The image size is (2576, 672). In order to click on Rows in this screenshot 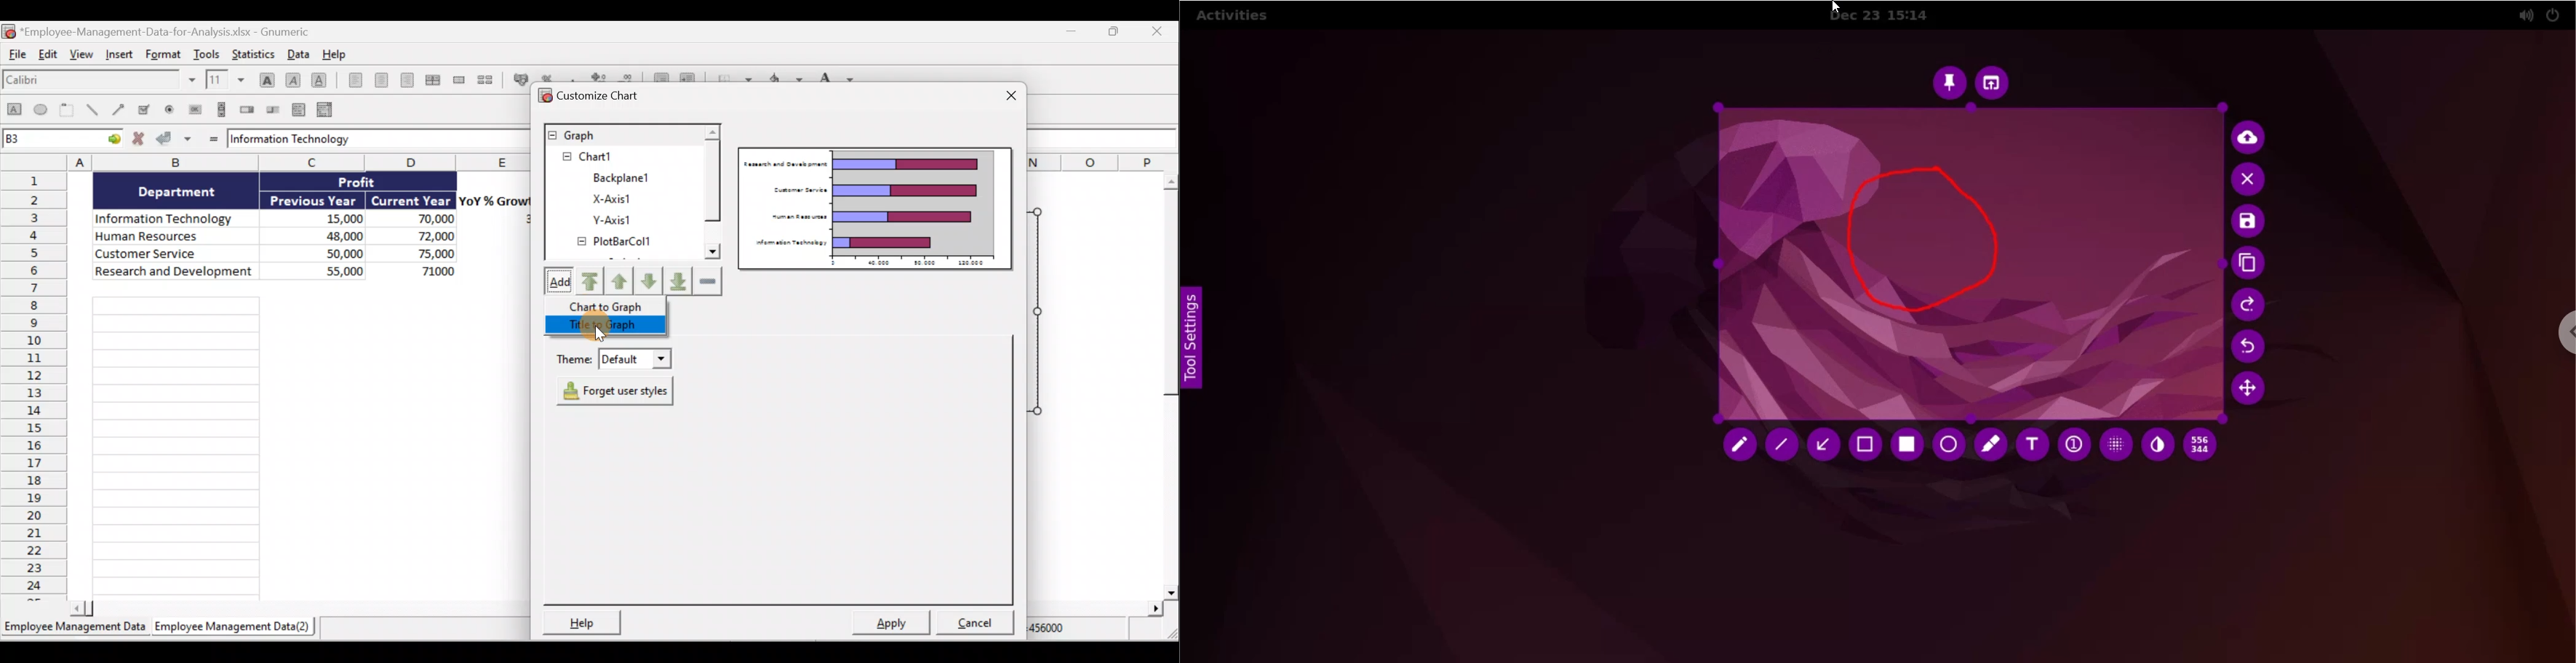, I will do `click(34, 387)`.